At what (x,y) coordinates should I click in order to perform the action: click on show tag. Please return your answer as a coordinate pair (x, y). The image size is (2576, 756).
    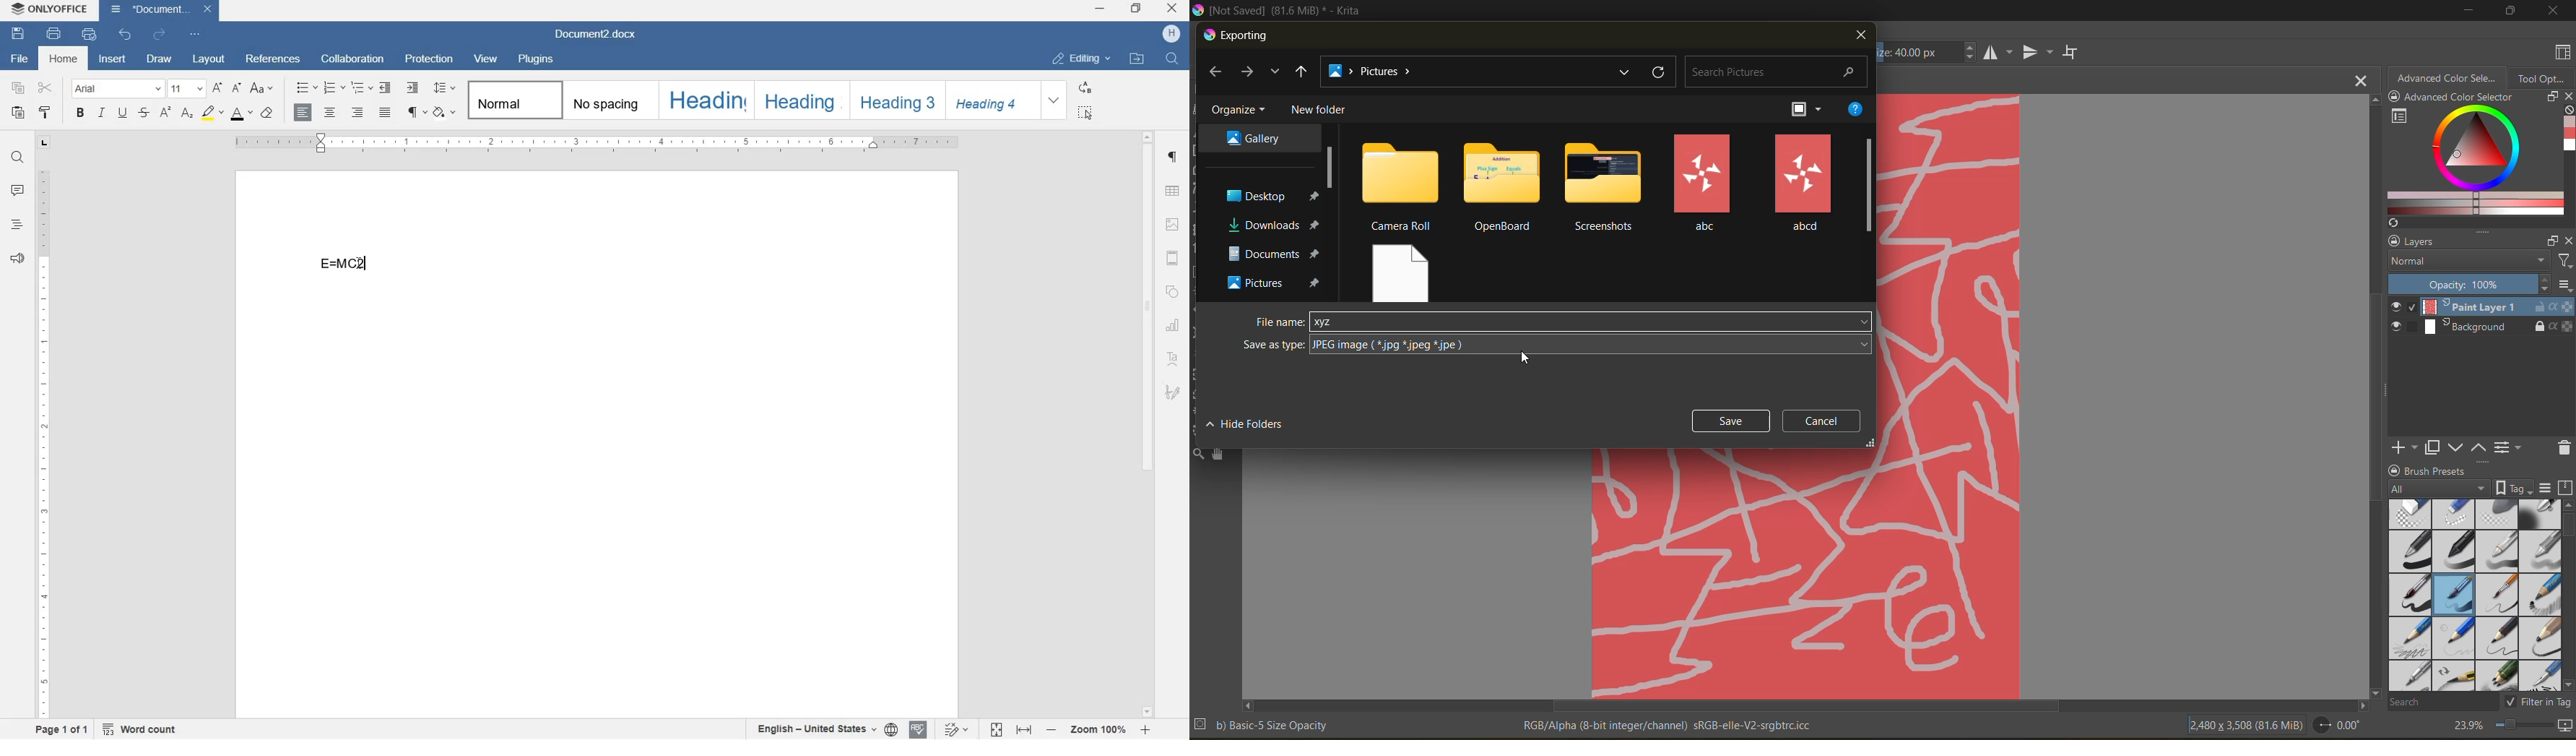
    Looking at the image, I should click on (2512, 487).